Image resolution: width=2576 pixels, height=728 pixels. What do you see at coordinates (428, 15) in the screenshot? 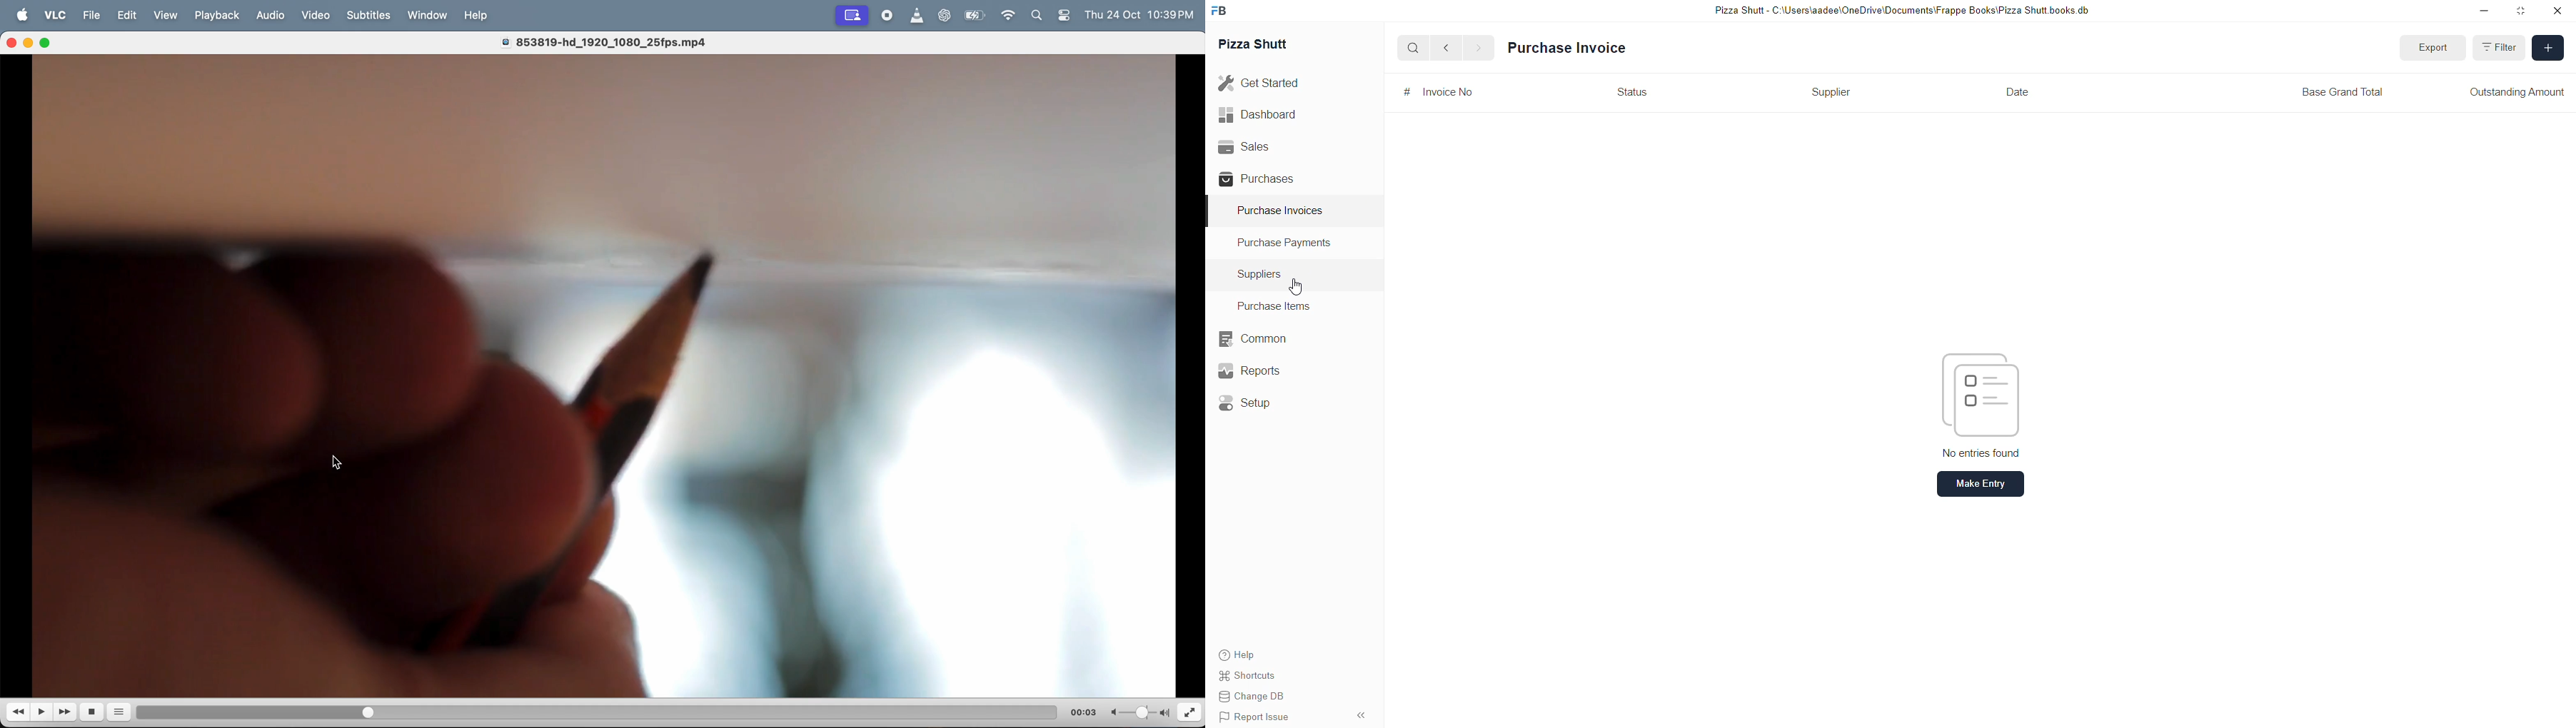
I see `` at bounding box center [428, 15].